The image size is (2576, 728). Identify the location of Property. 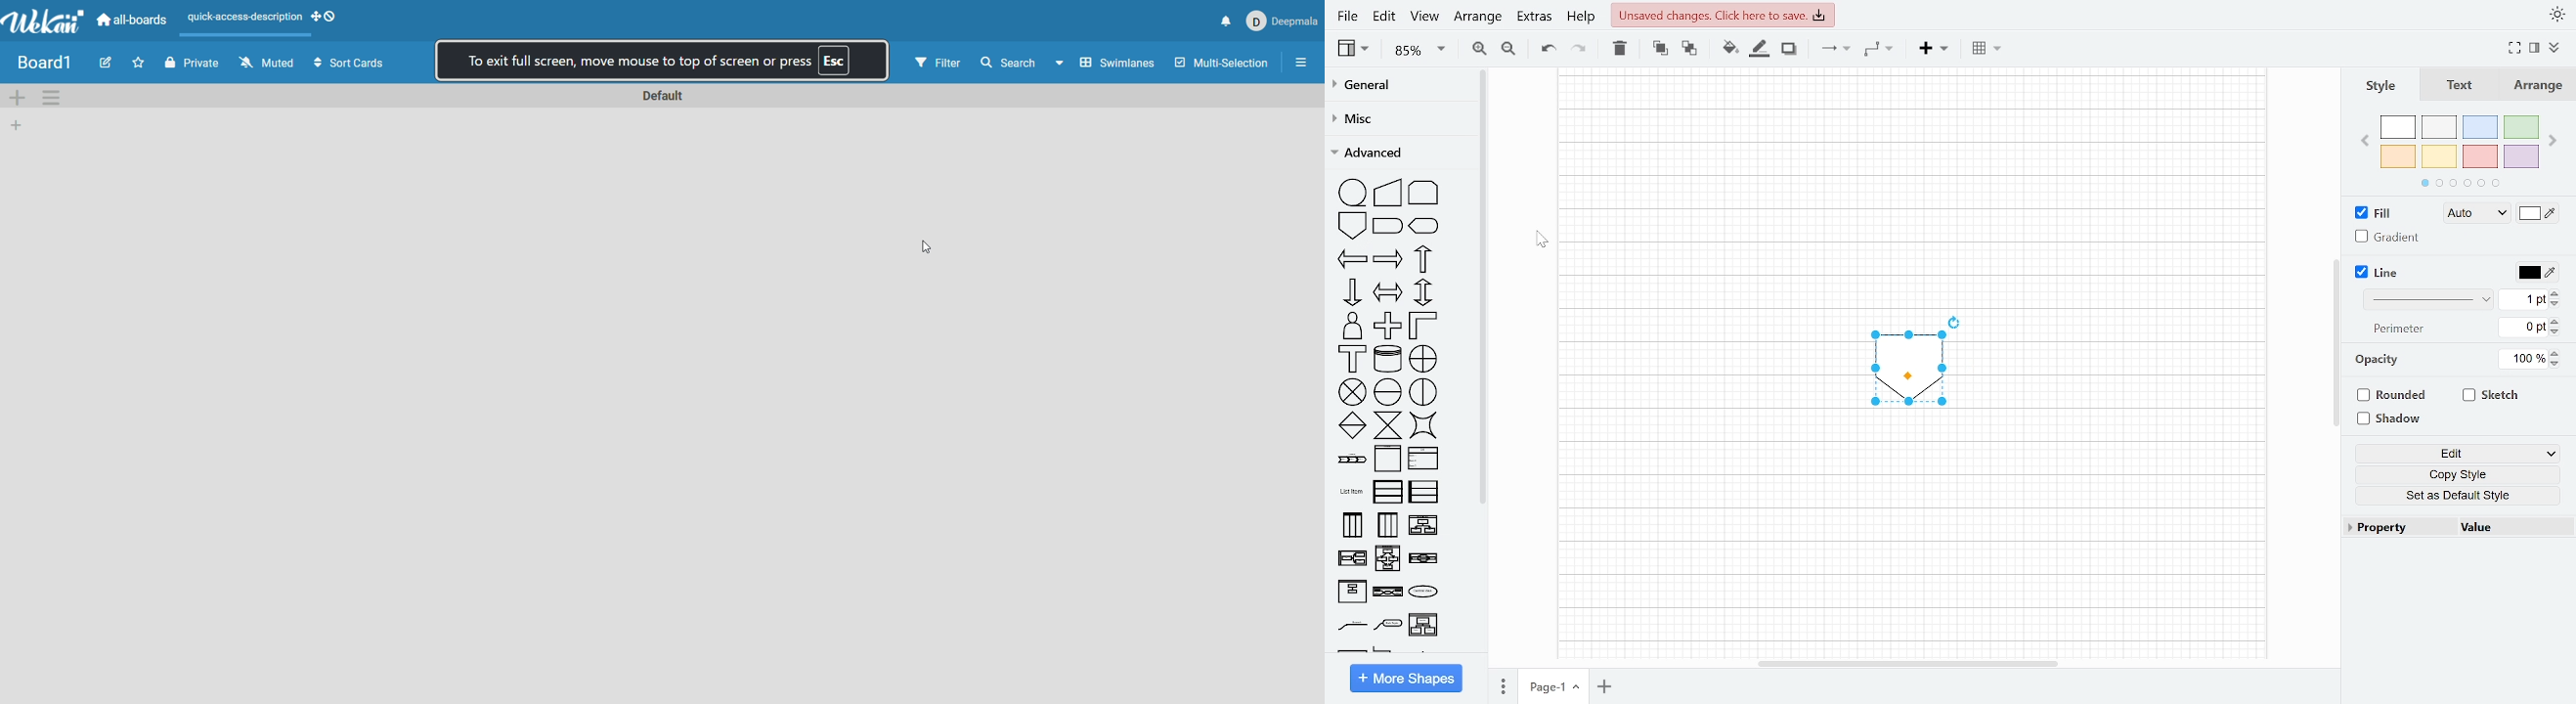
(2399, 528).